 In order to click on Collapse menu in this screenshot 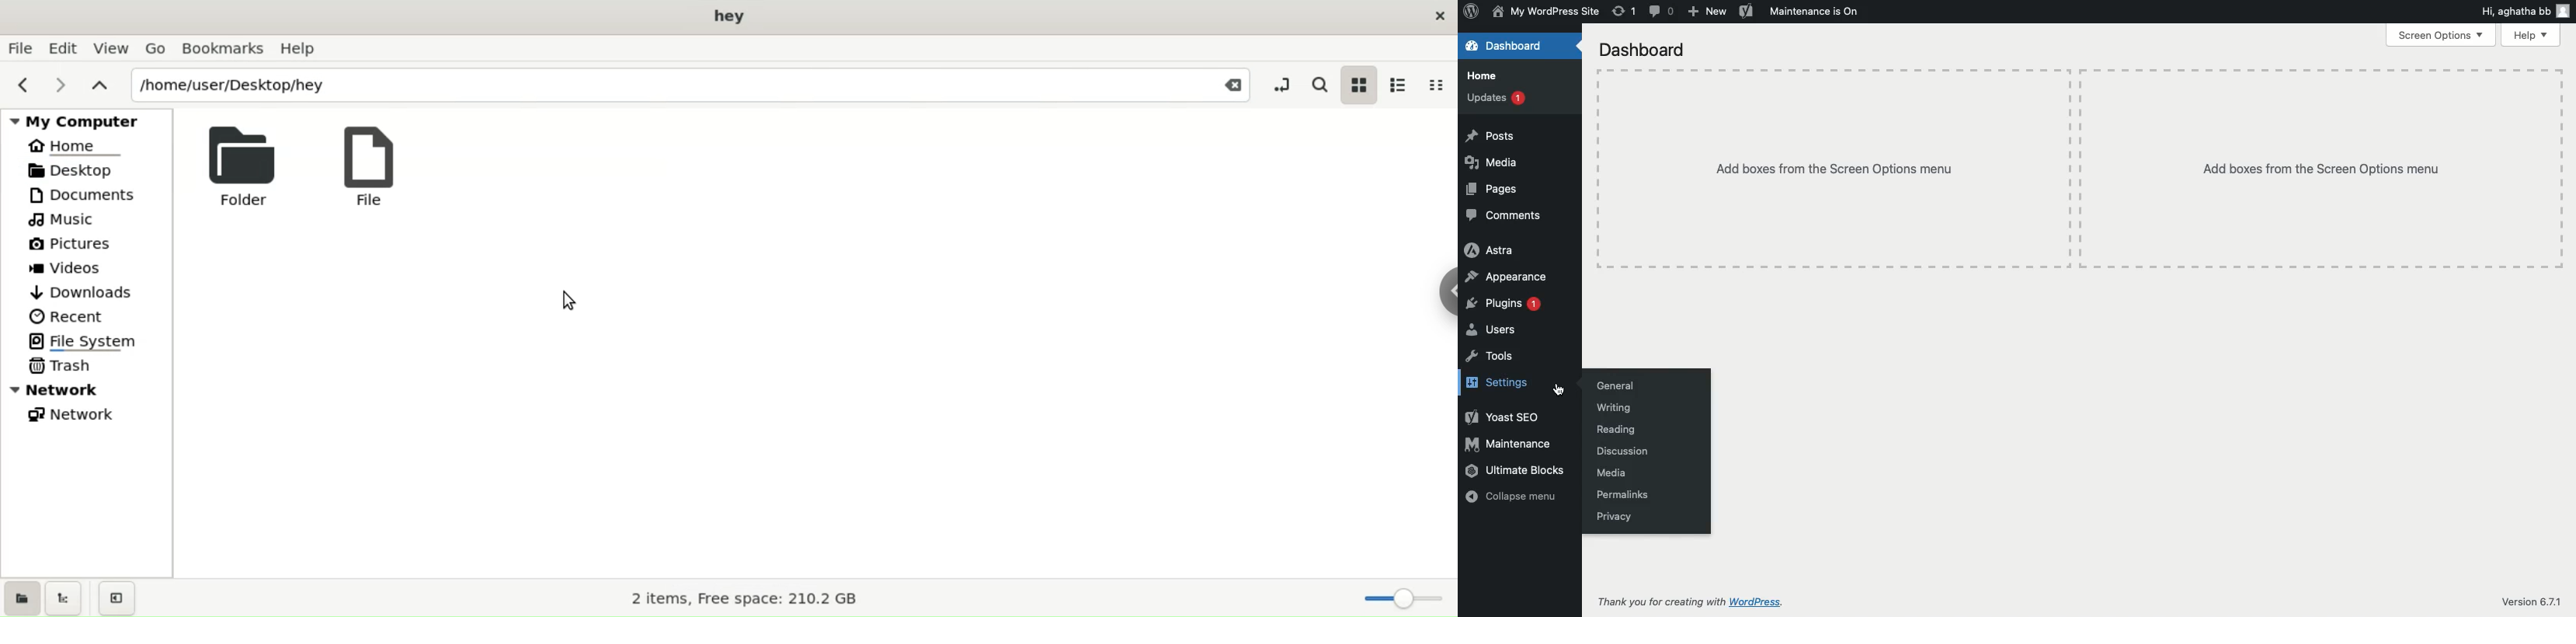, I will do `click(1513, 497)`.